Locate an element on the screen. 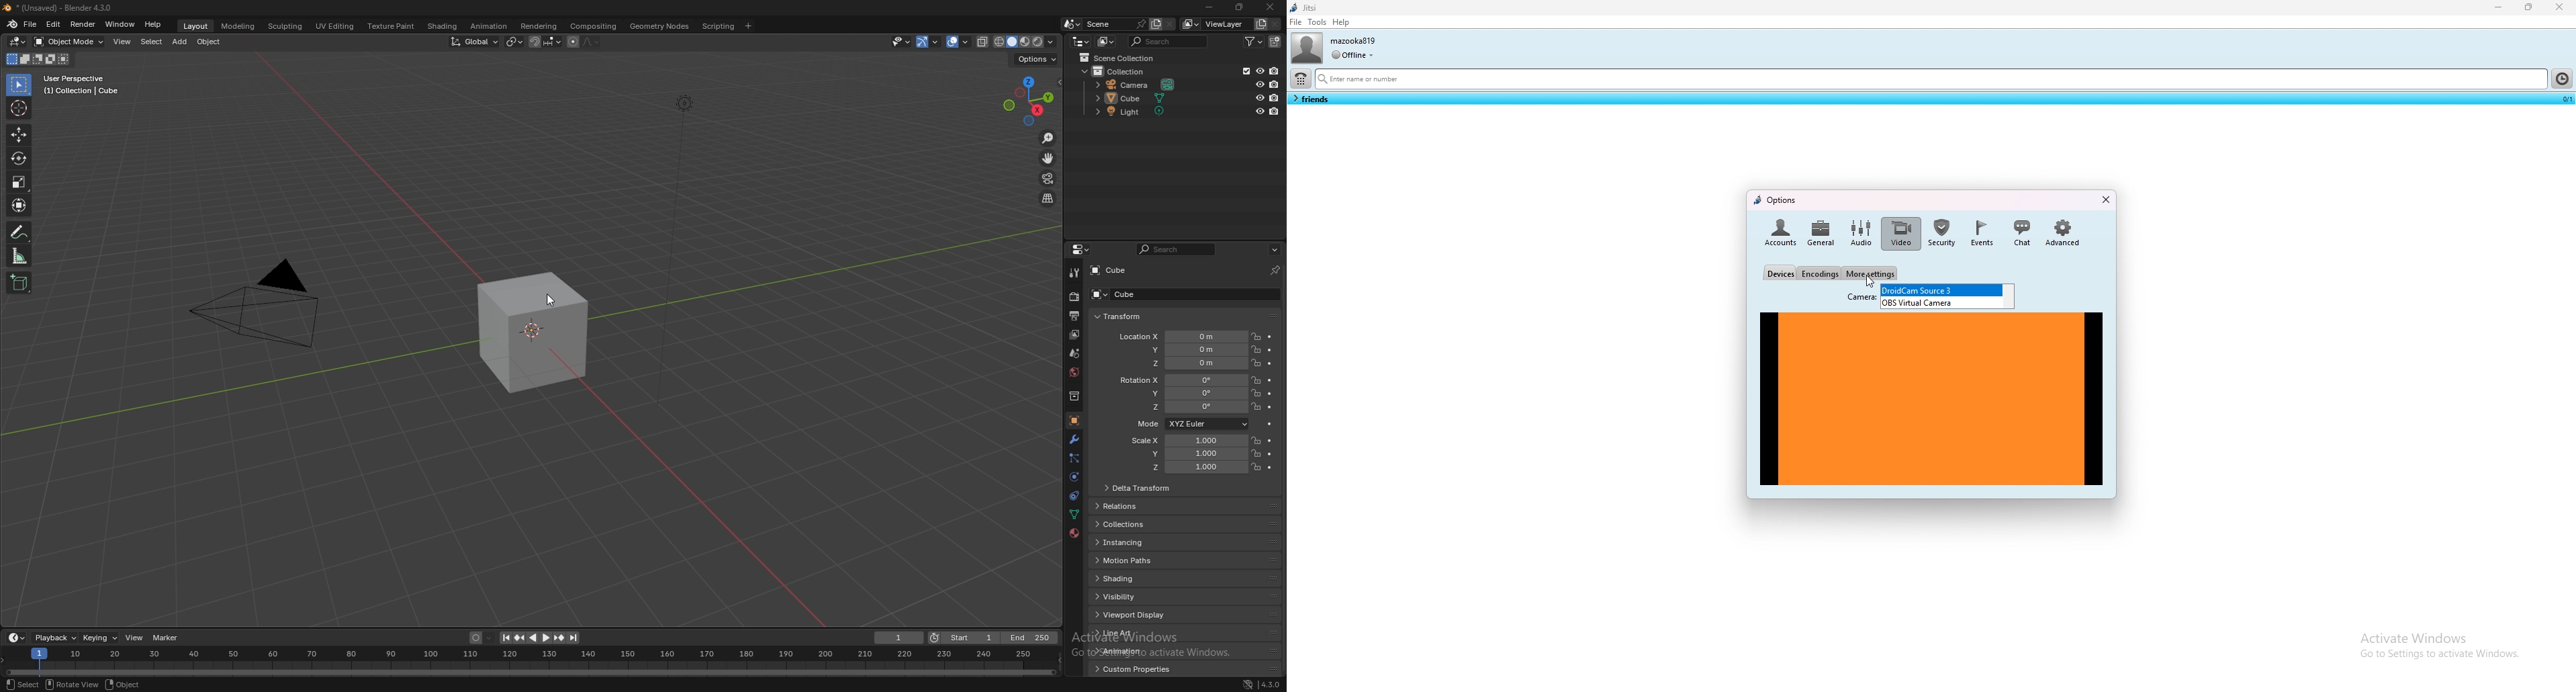 The width and height of the screenshot is (2576, 700). layout is located at coordinates (197, 27).